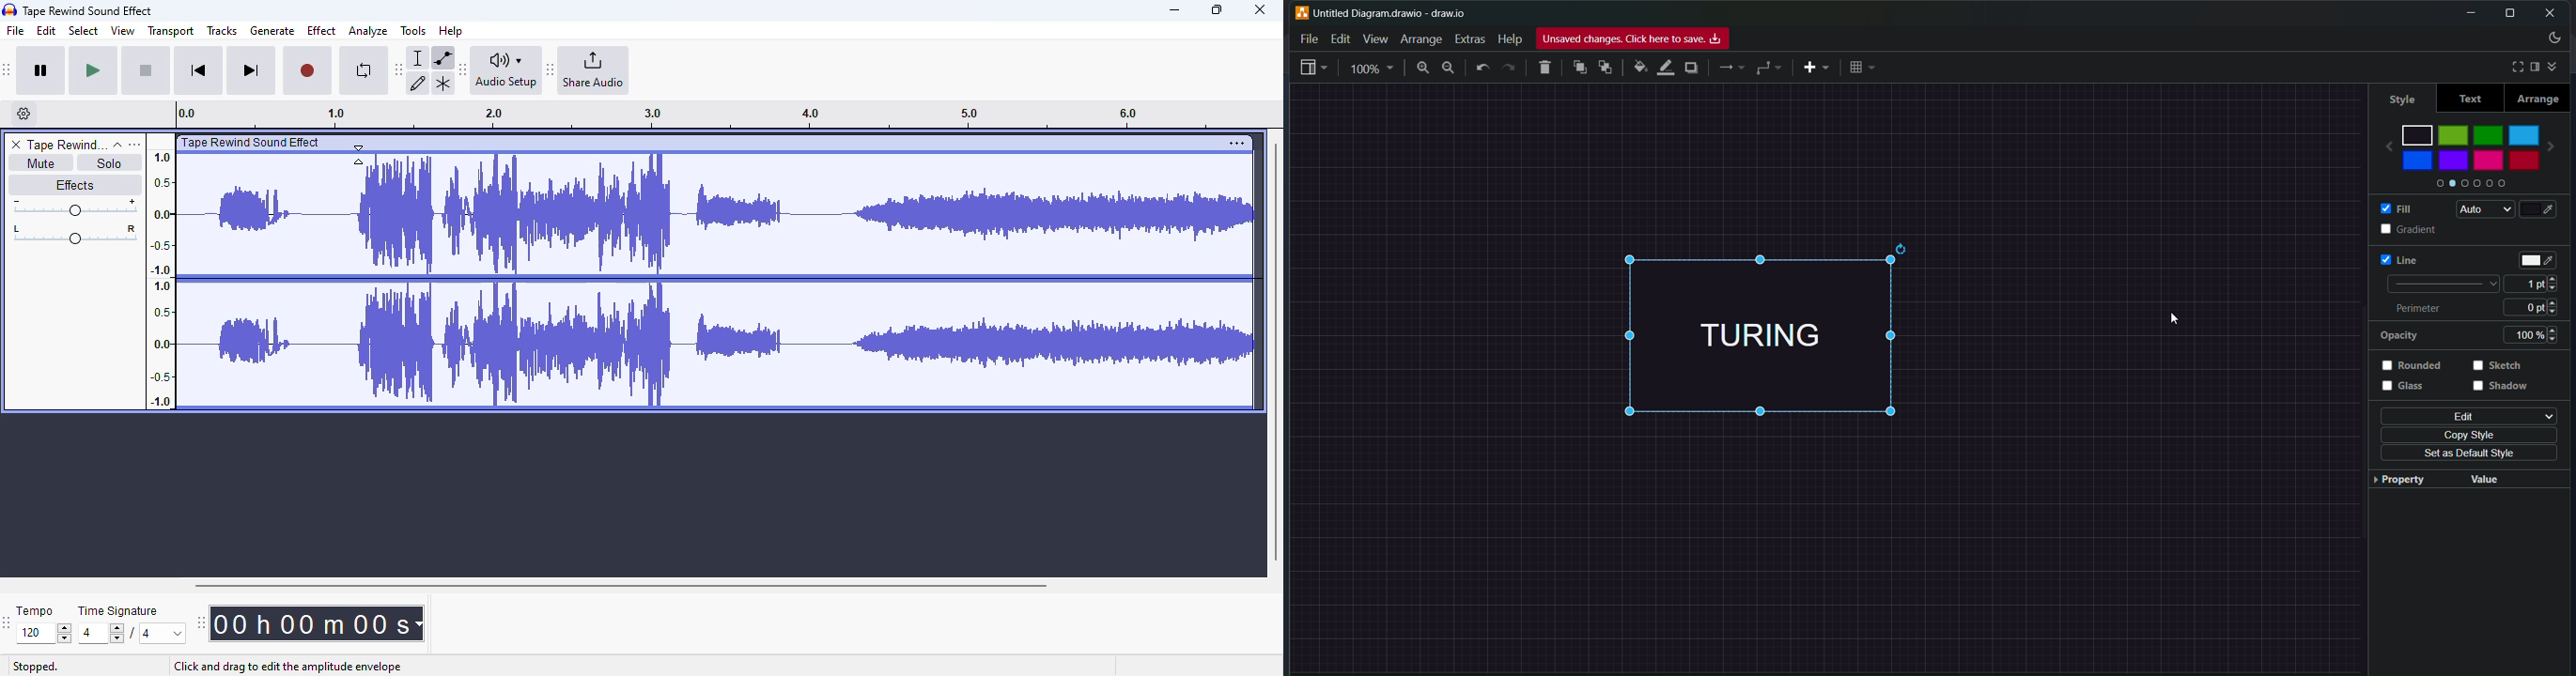  I want to click on fill color, so click(2547, 209).